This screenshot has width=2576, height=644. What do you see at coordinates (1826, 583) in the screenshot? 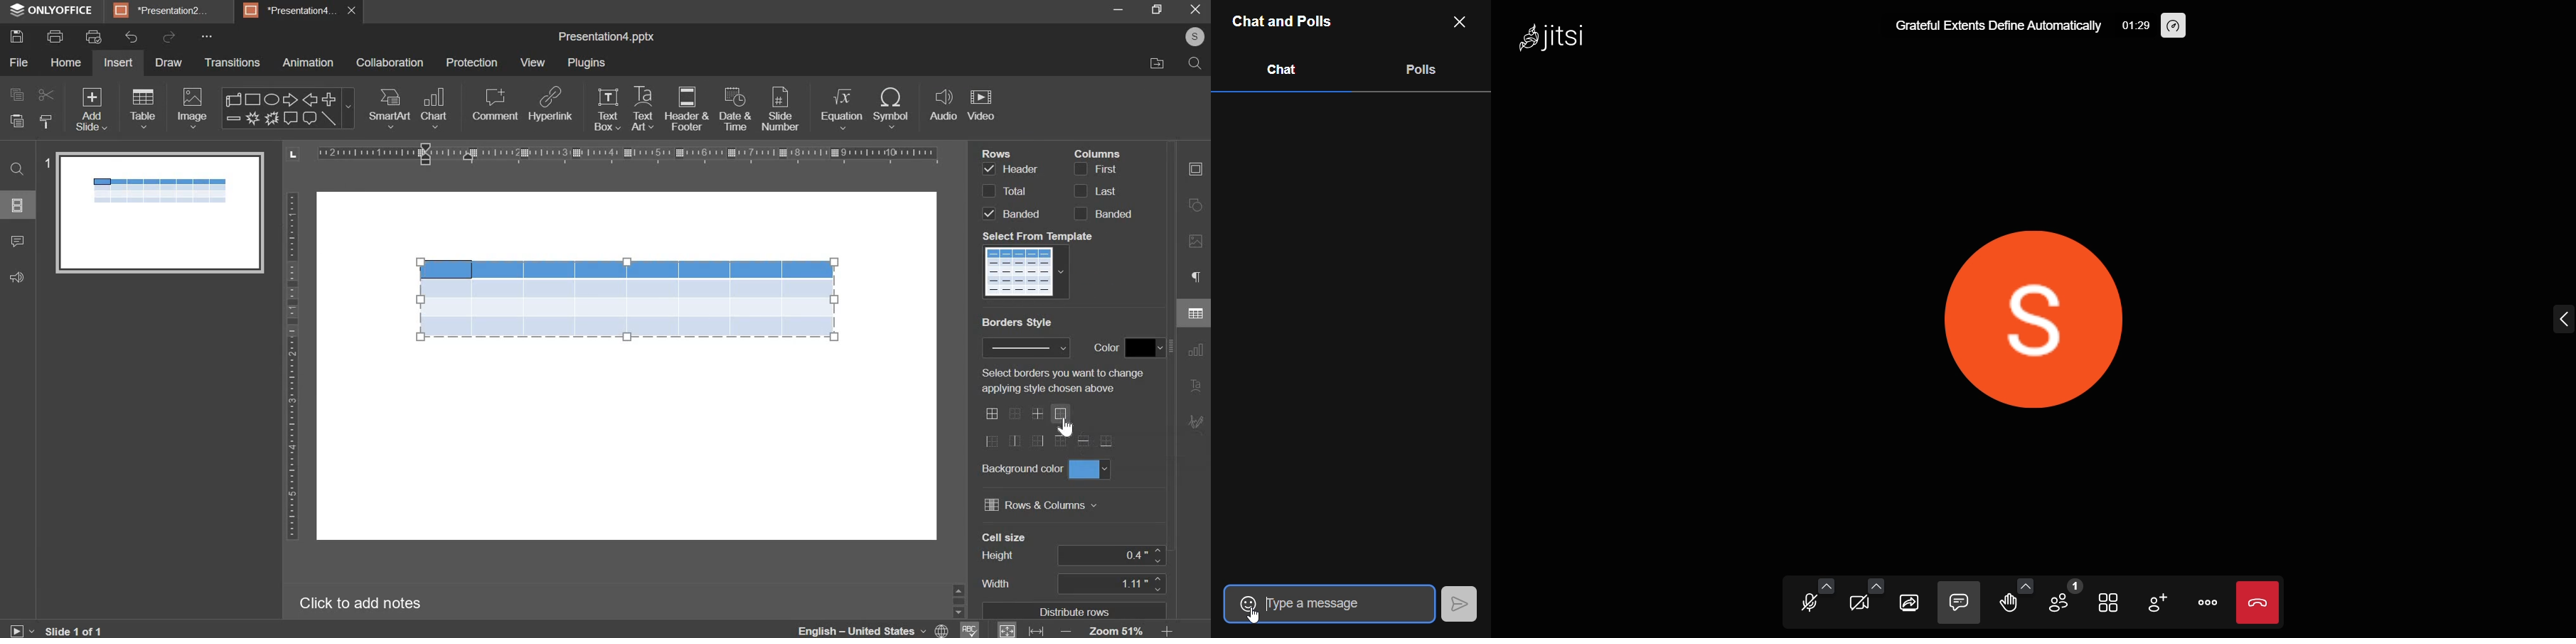
I see `audio setting` at bounding box center [1826, 583].